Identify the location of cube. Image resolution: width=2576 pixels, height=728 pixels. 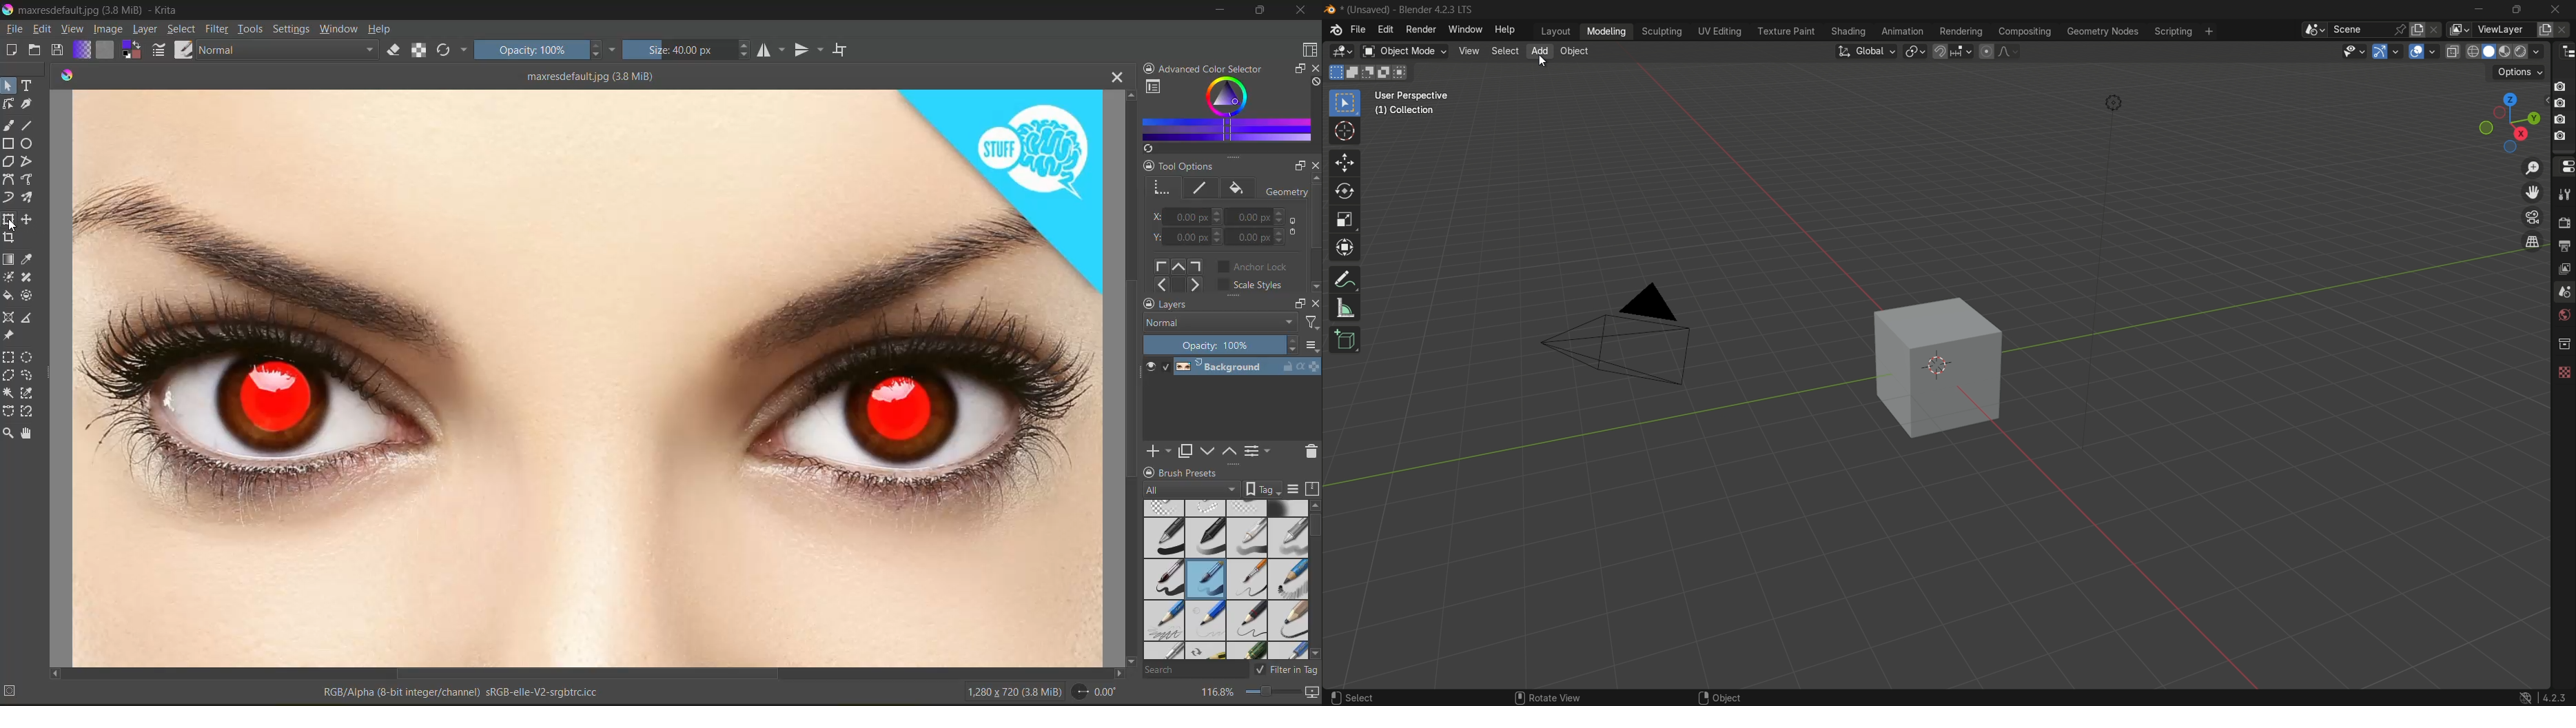
(1939, 367).